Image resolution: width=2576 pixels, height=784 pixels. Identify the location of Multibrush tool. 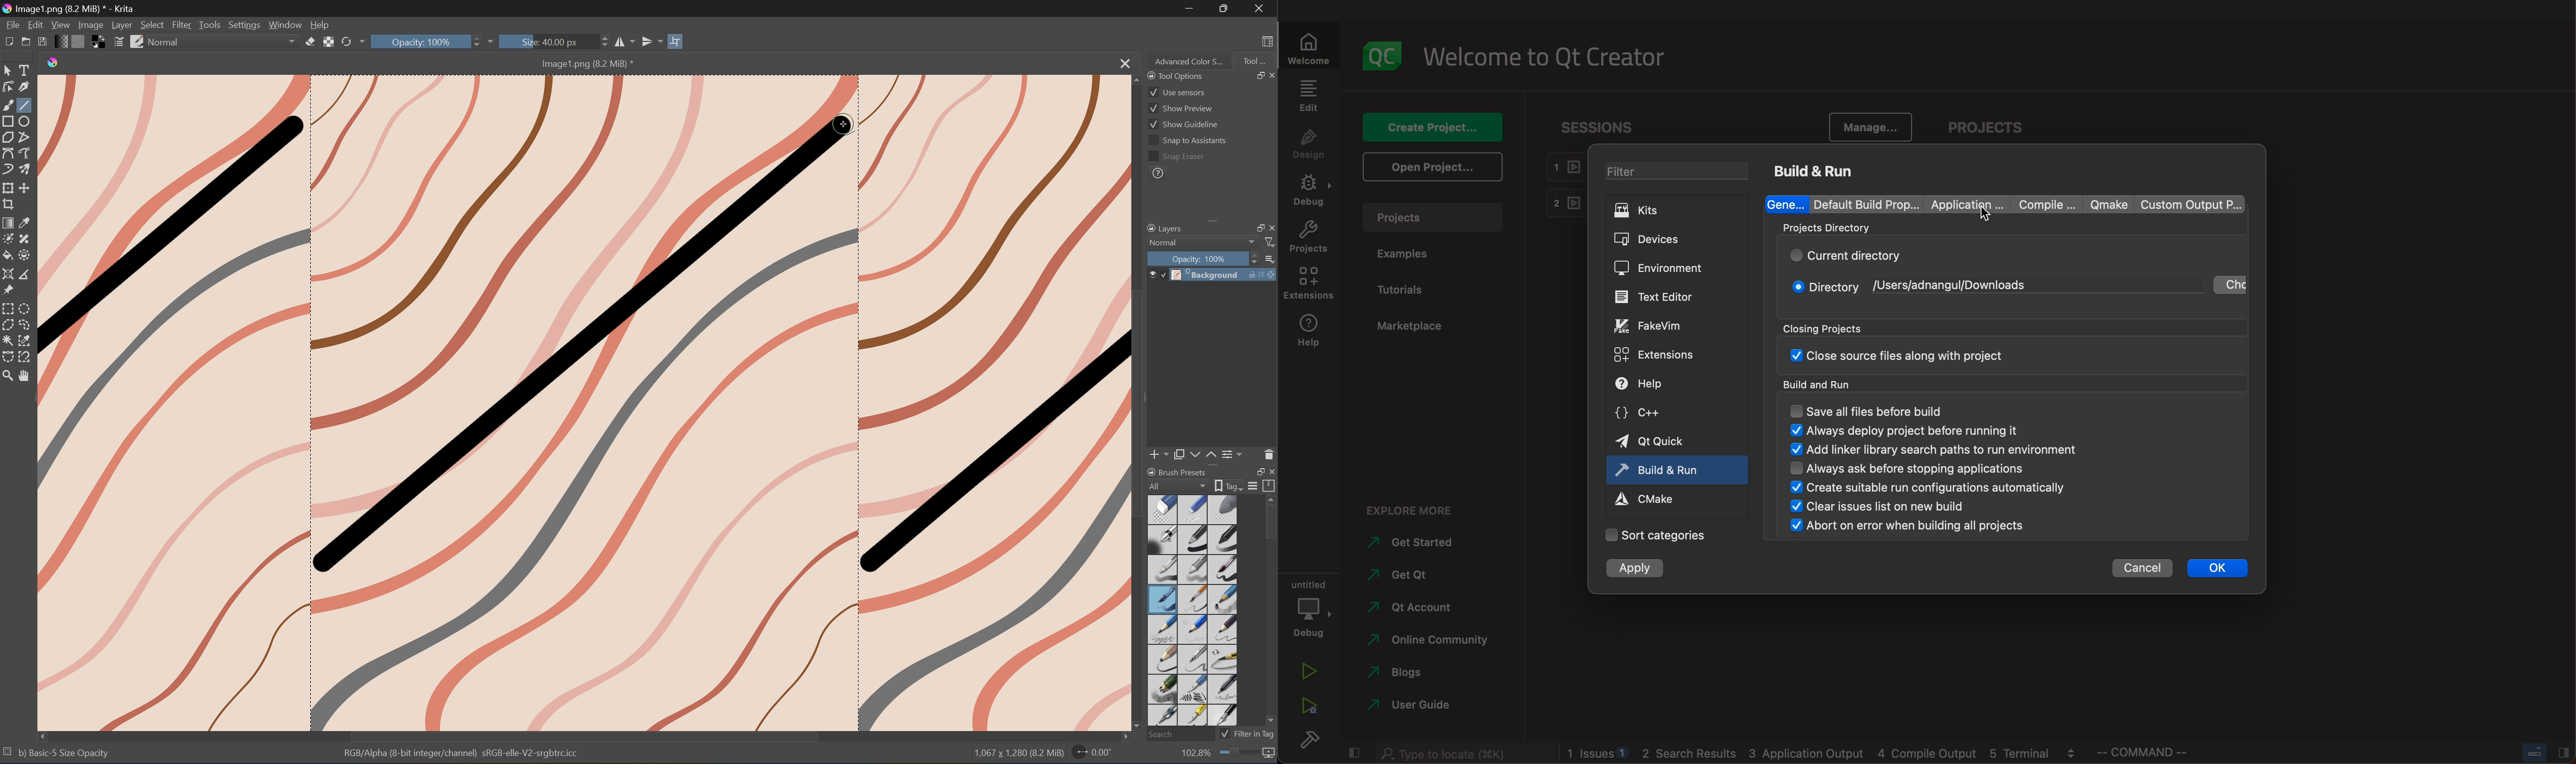
(26, 168).